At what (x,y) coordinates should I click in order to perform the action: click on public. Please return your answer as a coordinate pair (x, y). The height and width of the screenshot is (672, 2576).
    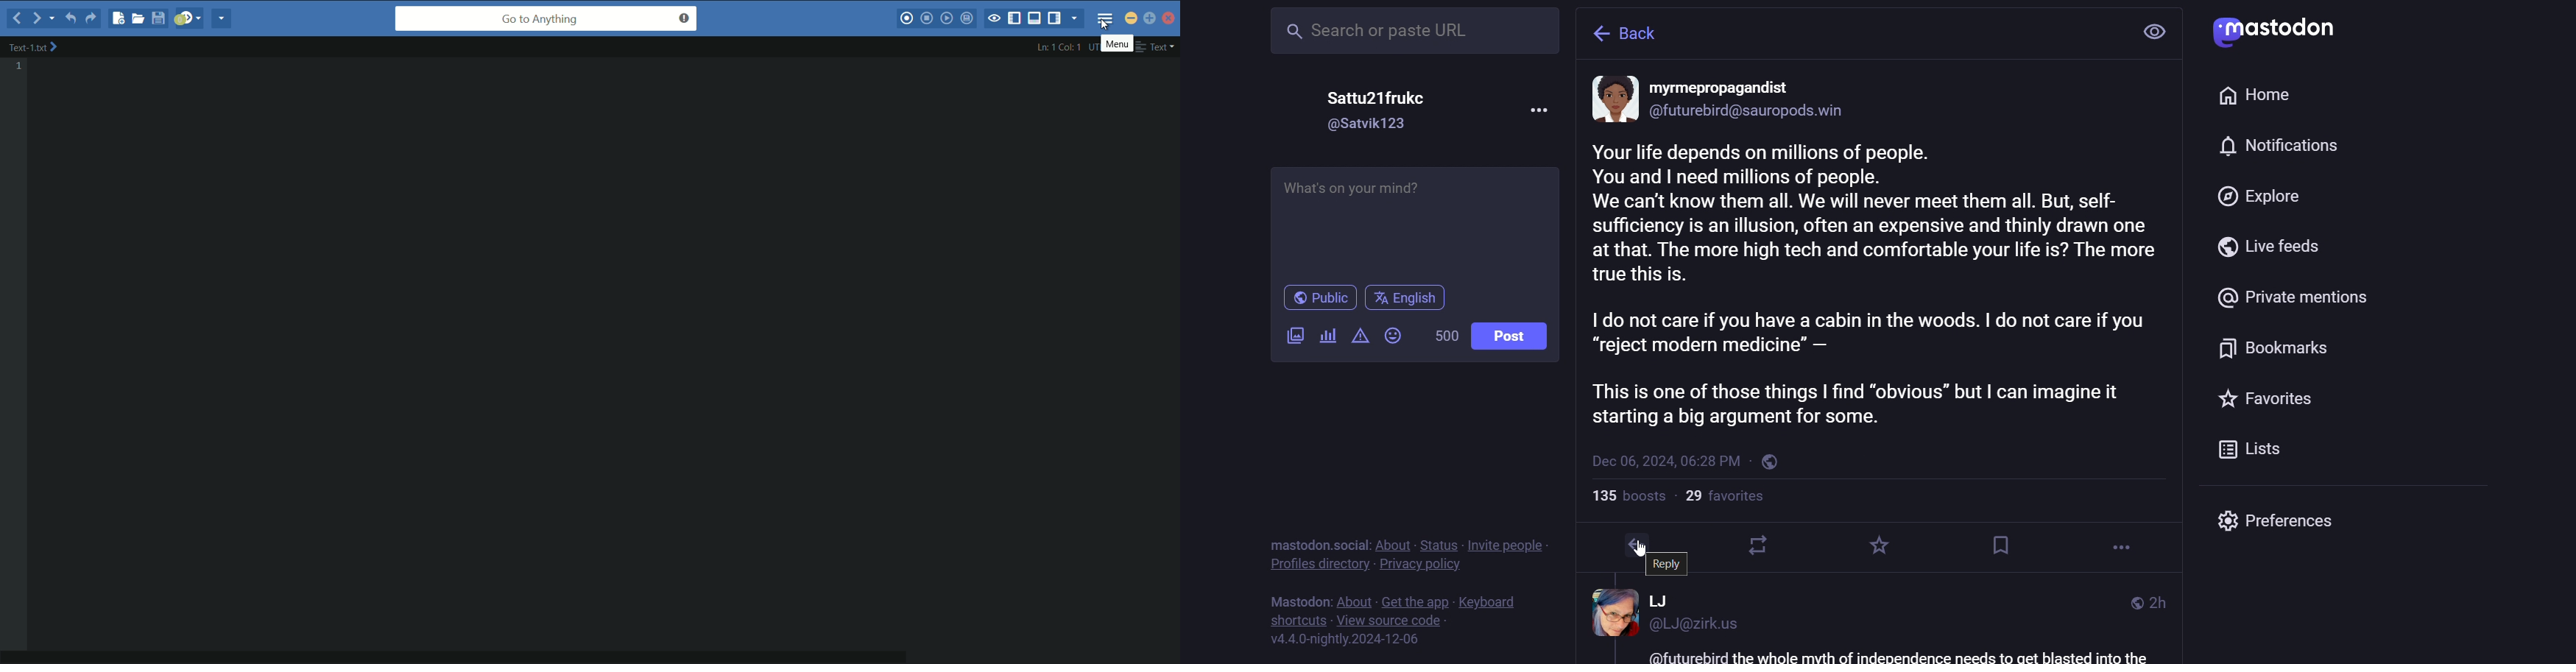
    Looking at the image, I should click on (1773, 464).